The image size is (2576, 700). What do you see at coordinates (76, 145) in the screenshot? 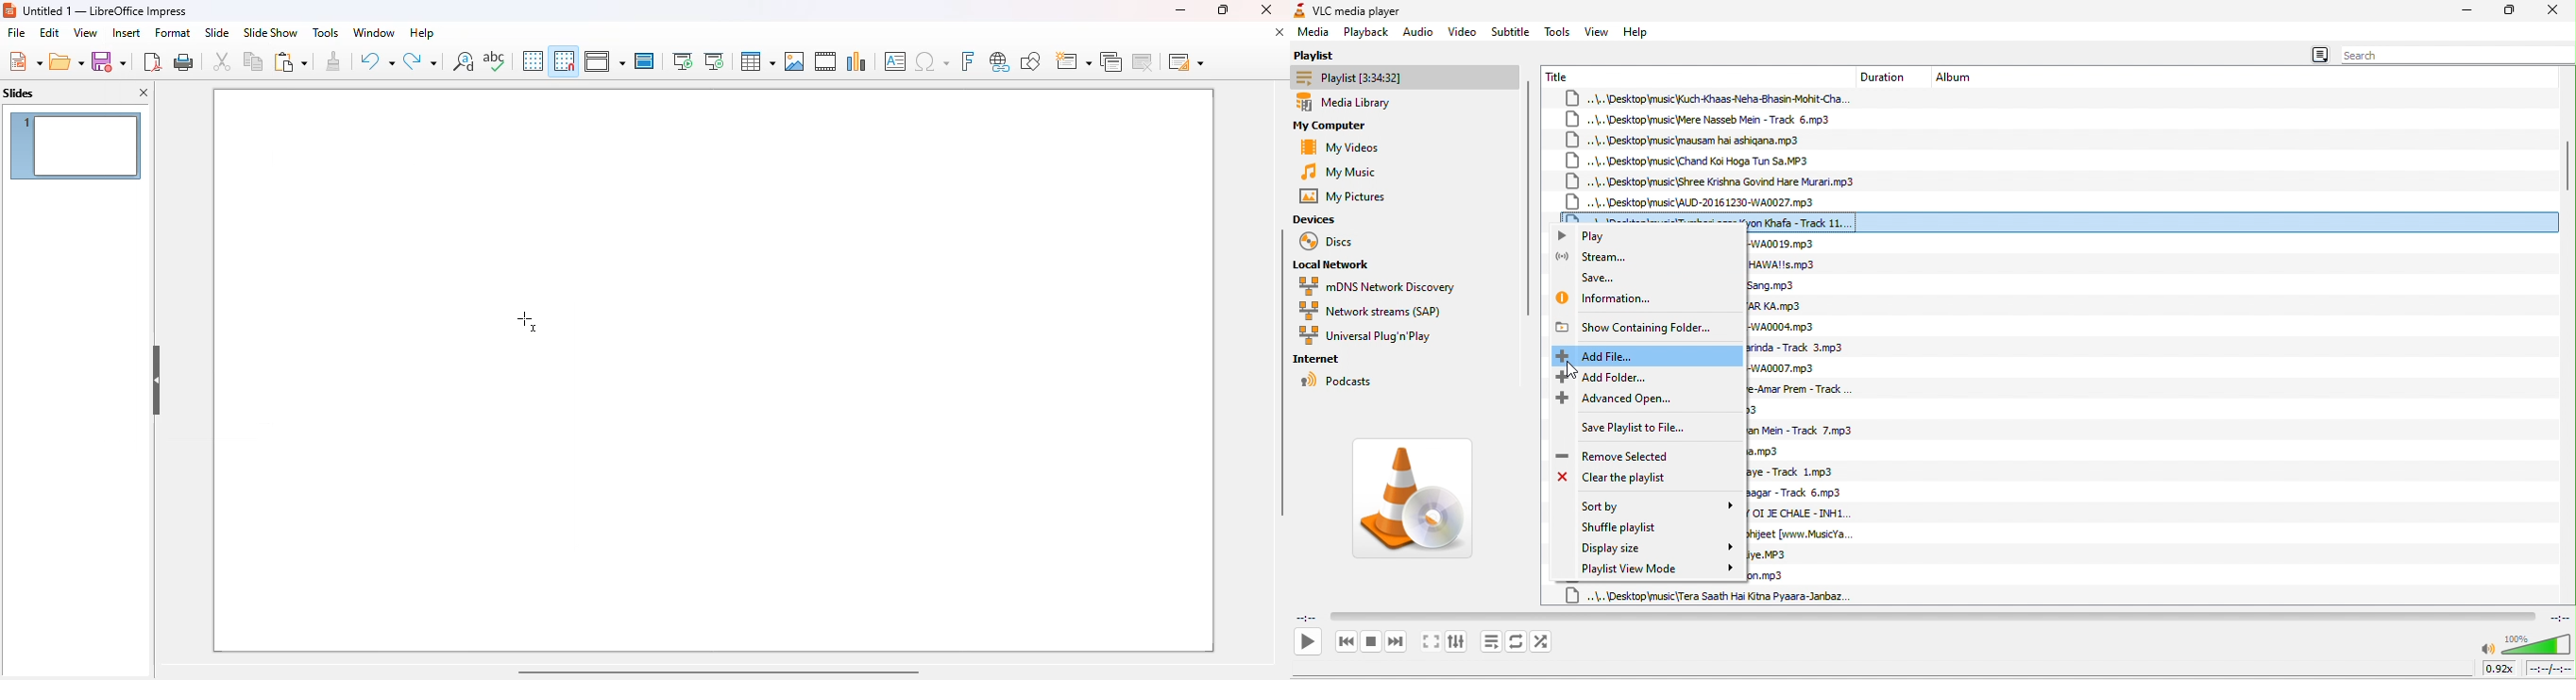
I see `slide 1` at bounding box center [76, 145].